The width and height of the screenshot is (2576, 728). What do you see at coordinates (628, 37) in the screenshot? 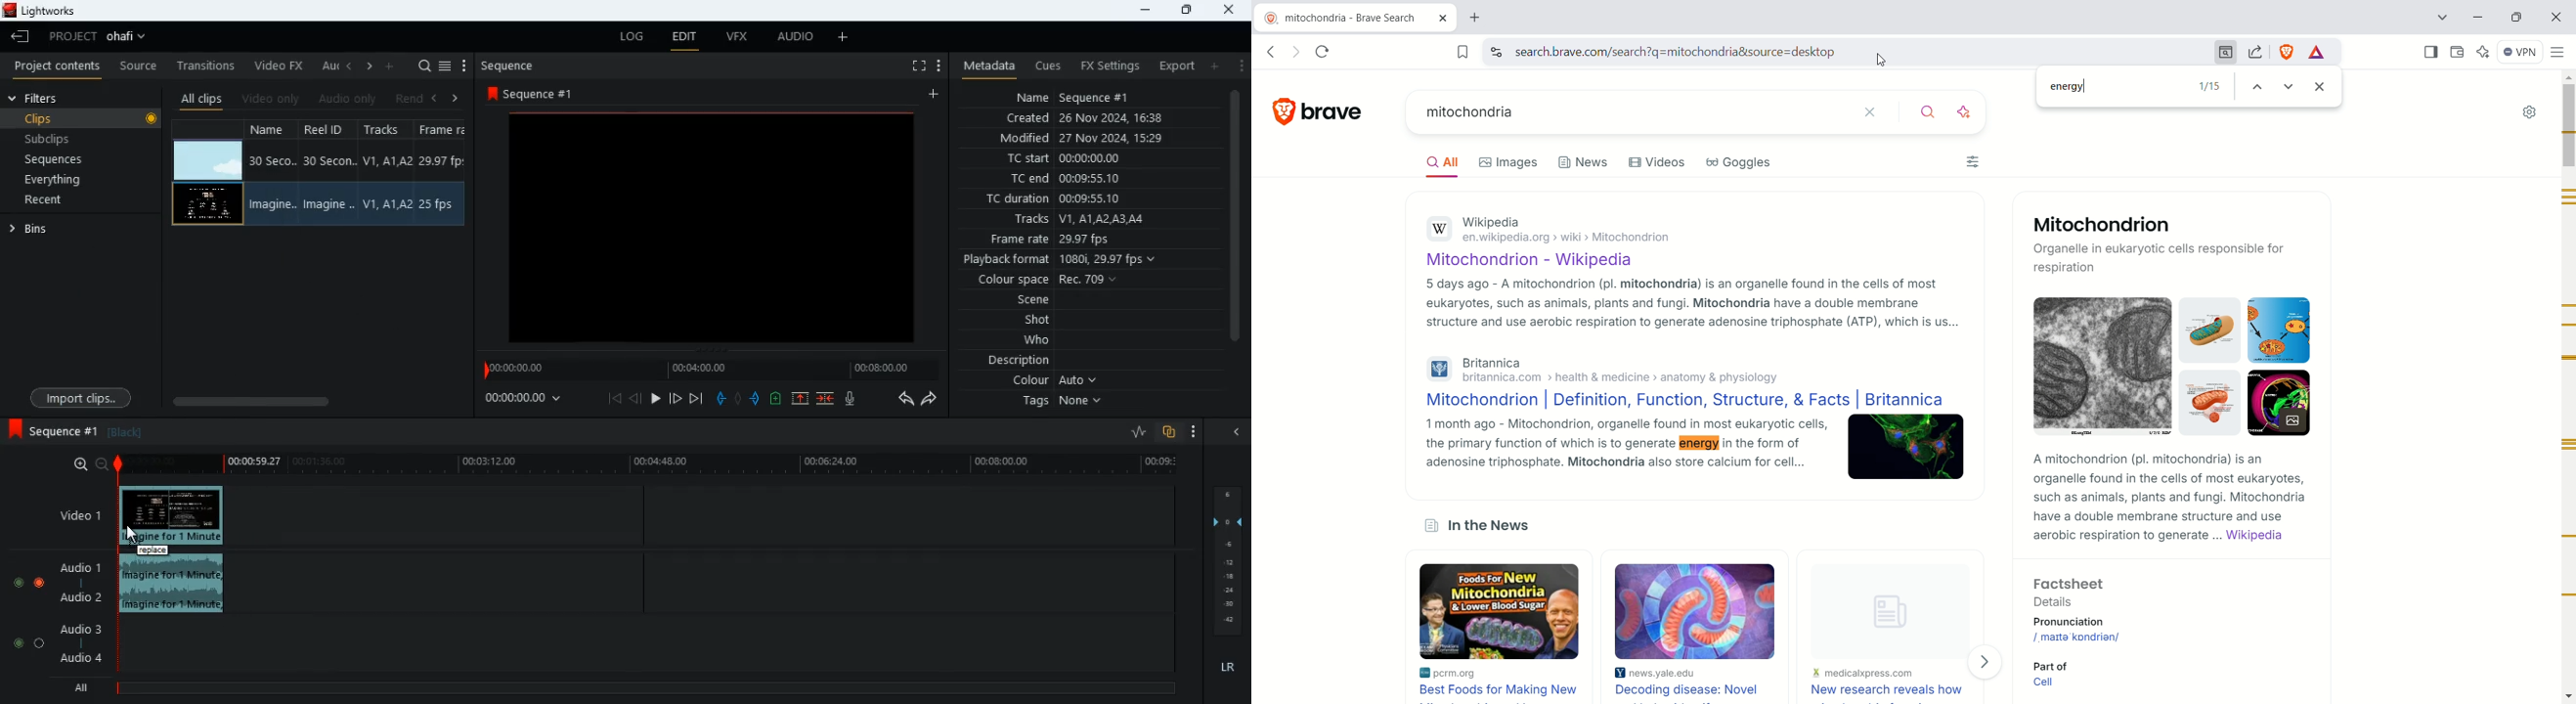
I see `log` at bounding box center [628, 37].